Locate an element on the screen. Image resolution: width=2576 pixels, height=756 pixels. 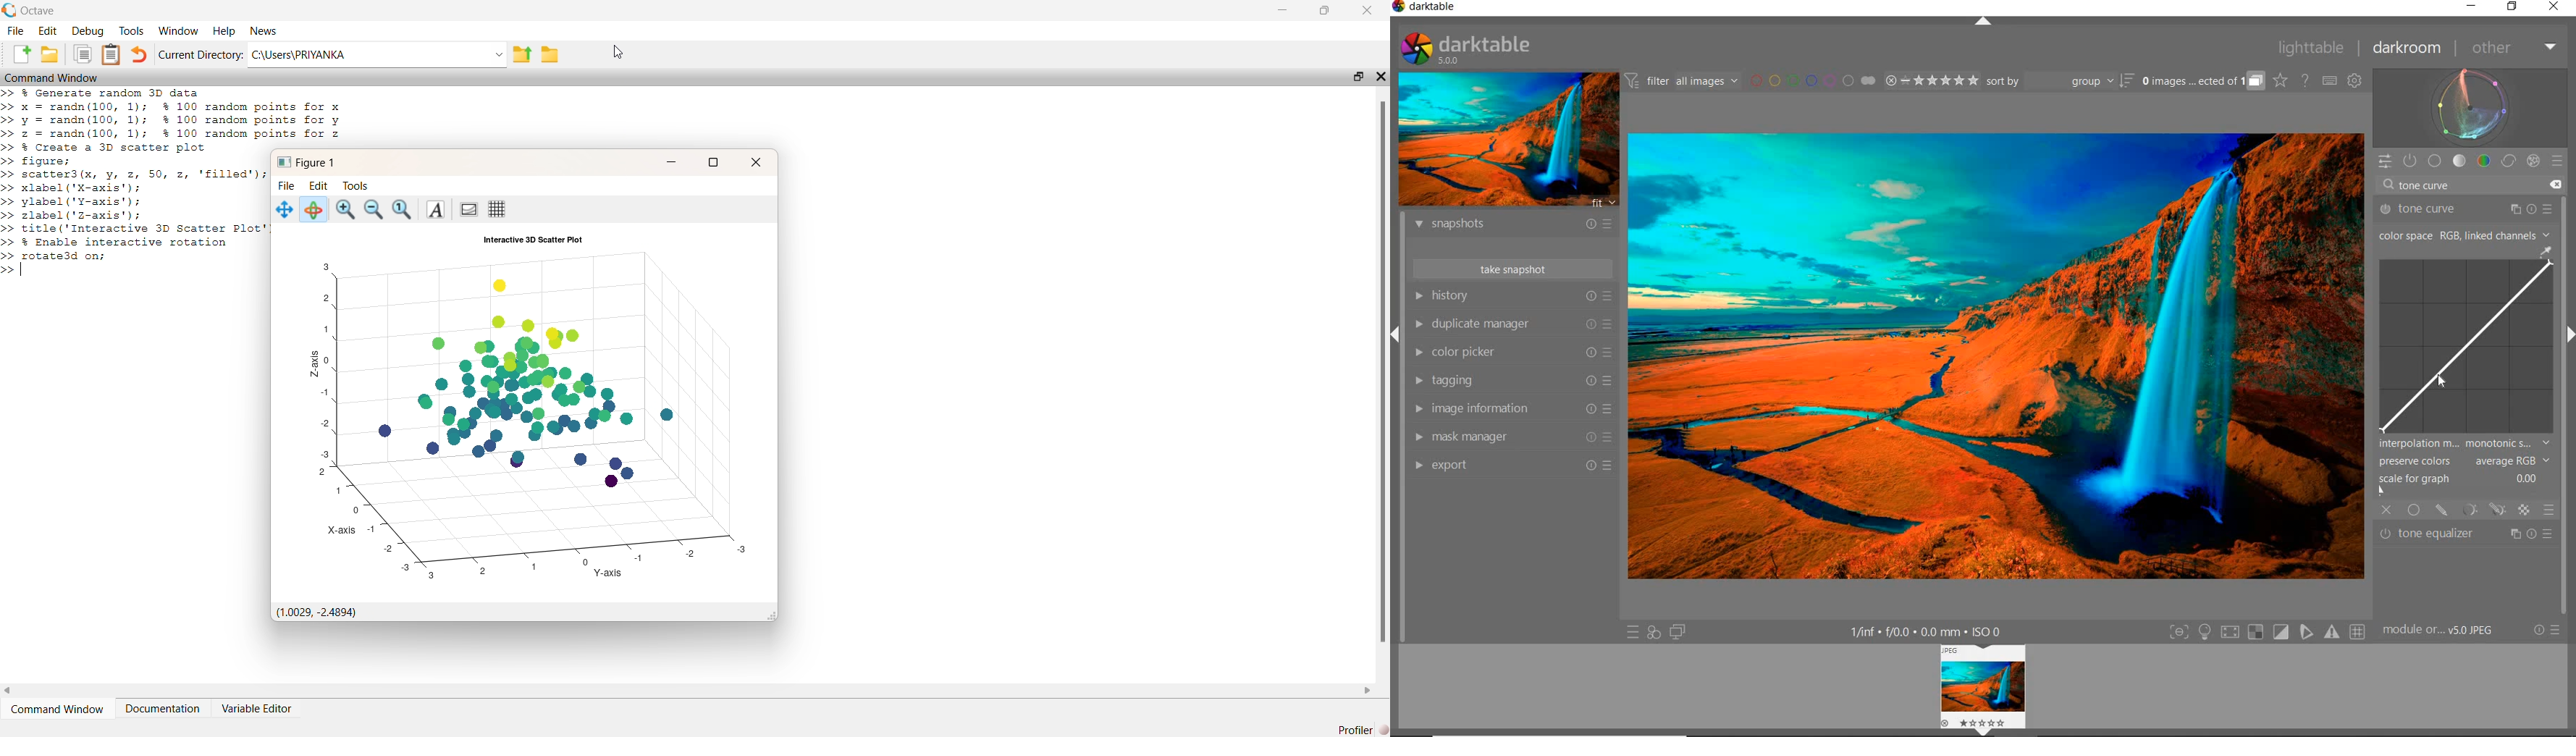
resize is located at coordinates (1358, 76).